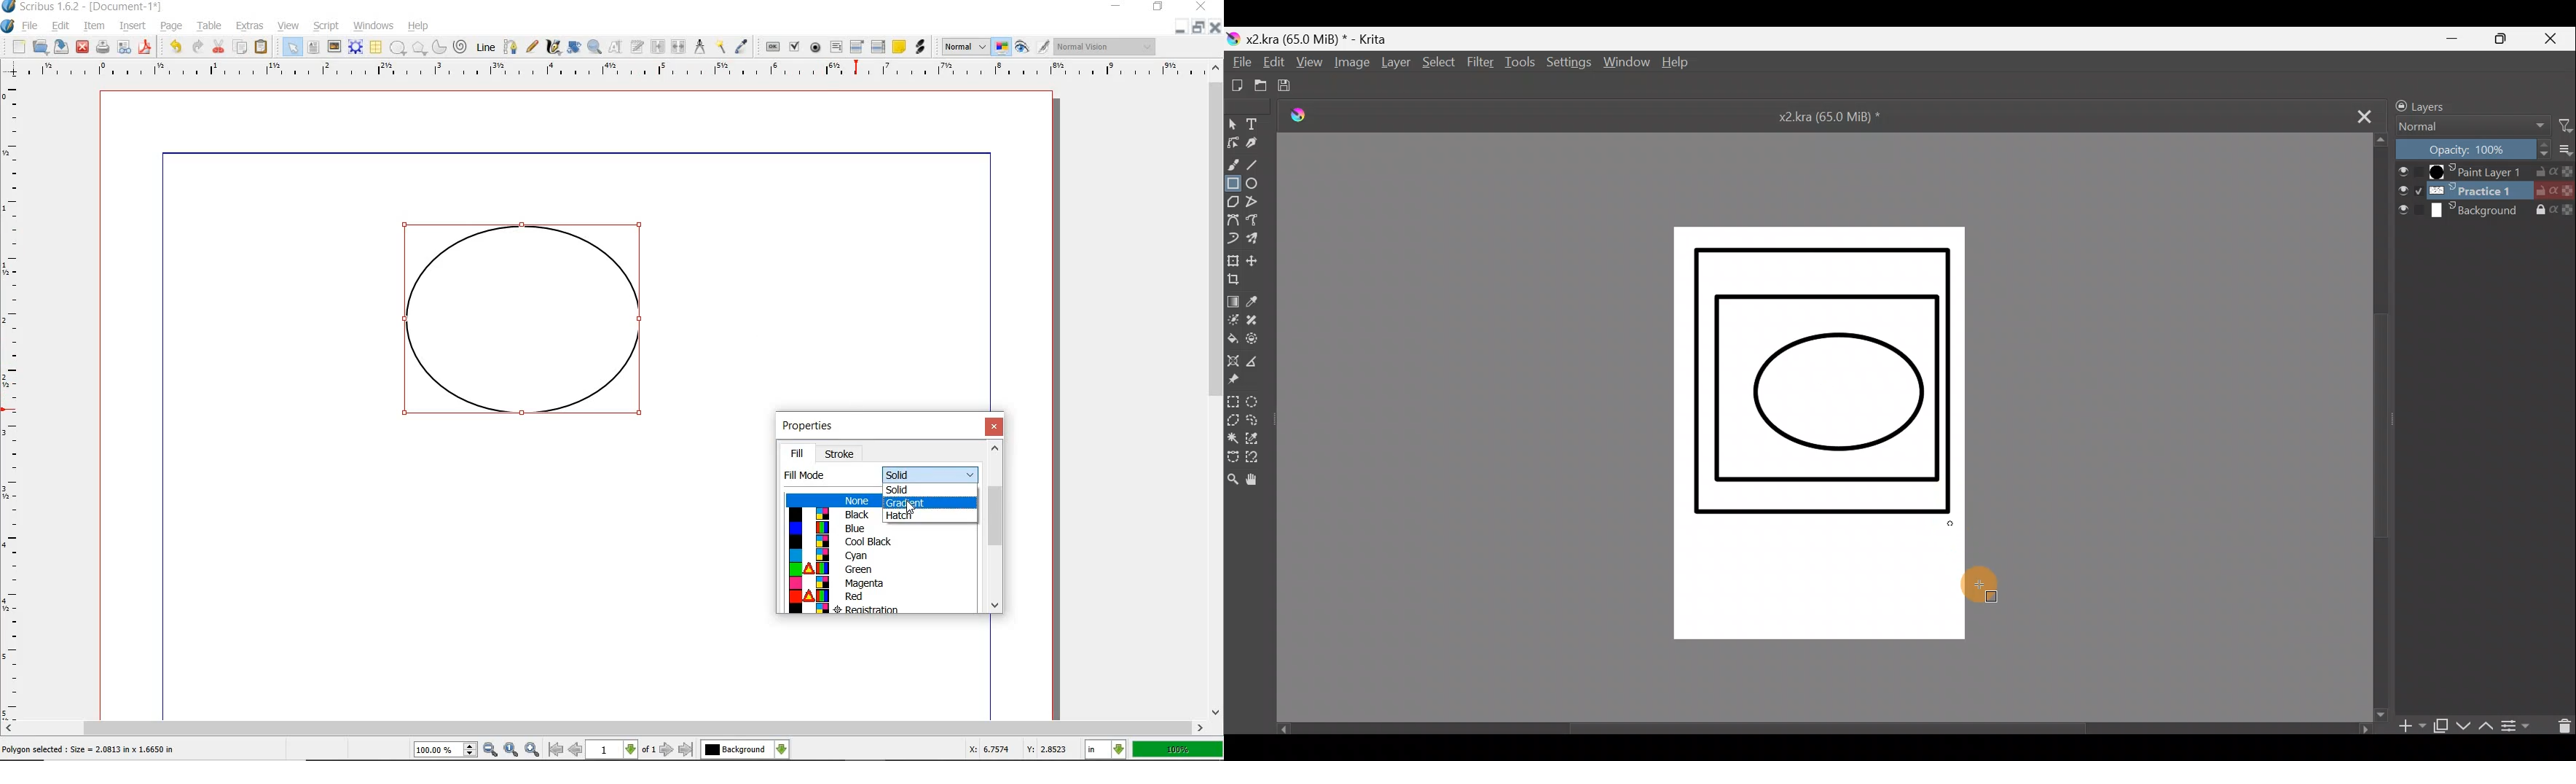  I want to click on Krita logo, so click(1232, 38).